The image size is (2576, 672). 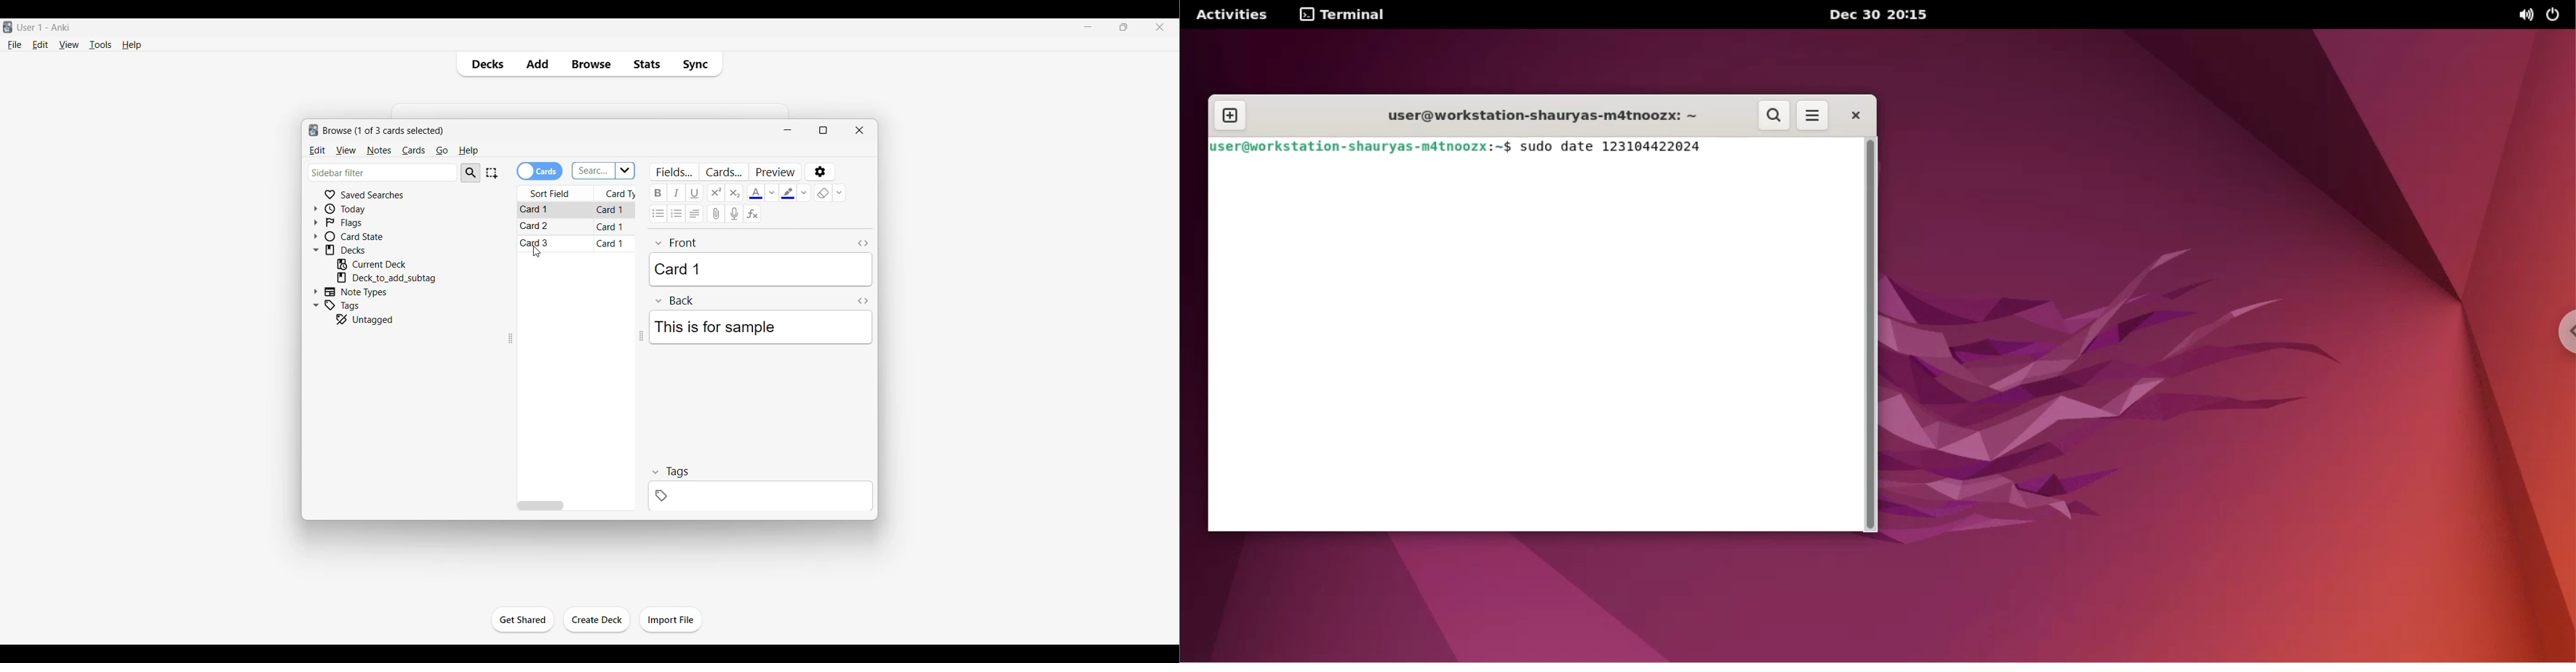 What do you see at coordinates (593, 171) in the screenshot?
I see `Click to type in search` at bounding box center [593, 171].